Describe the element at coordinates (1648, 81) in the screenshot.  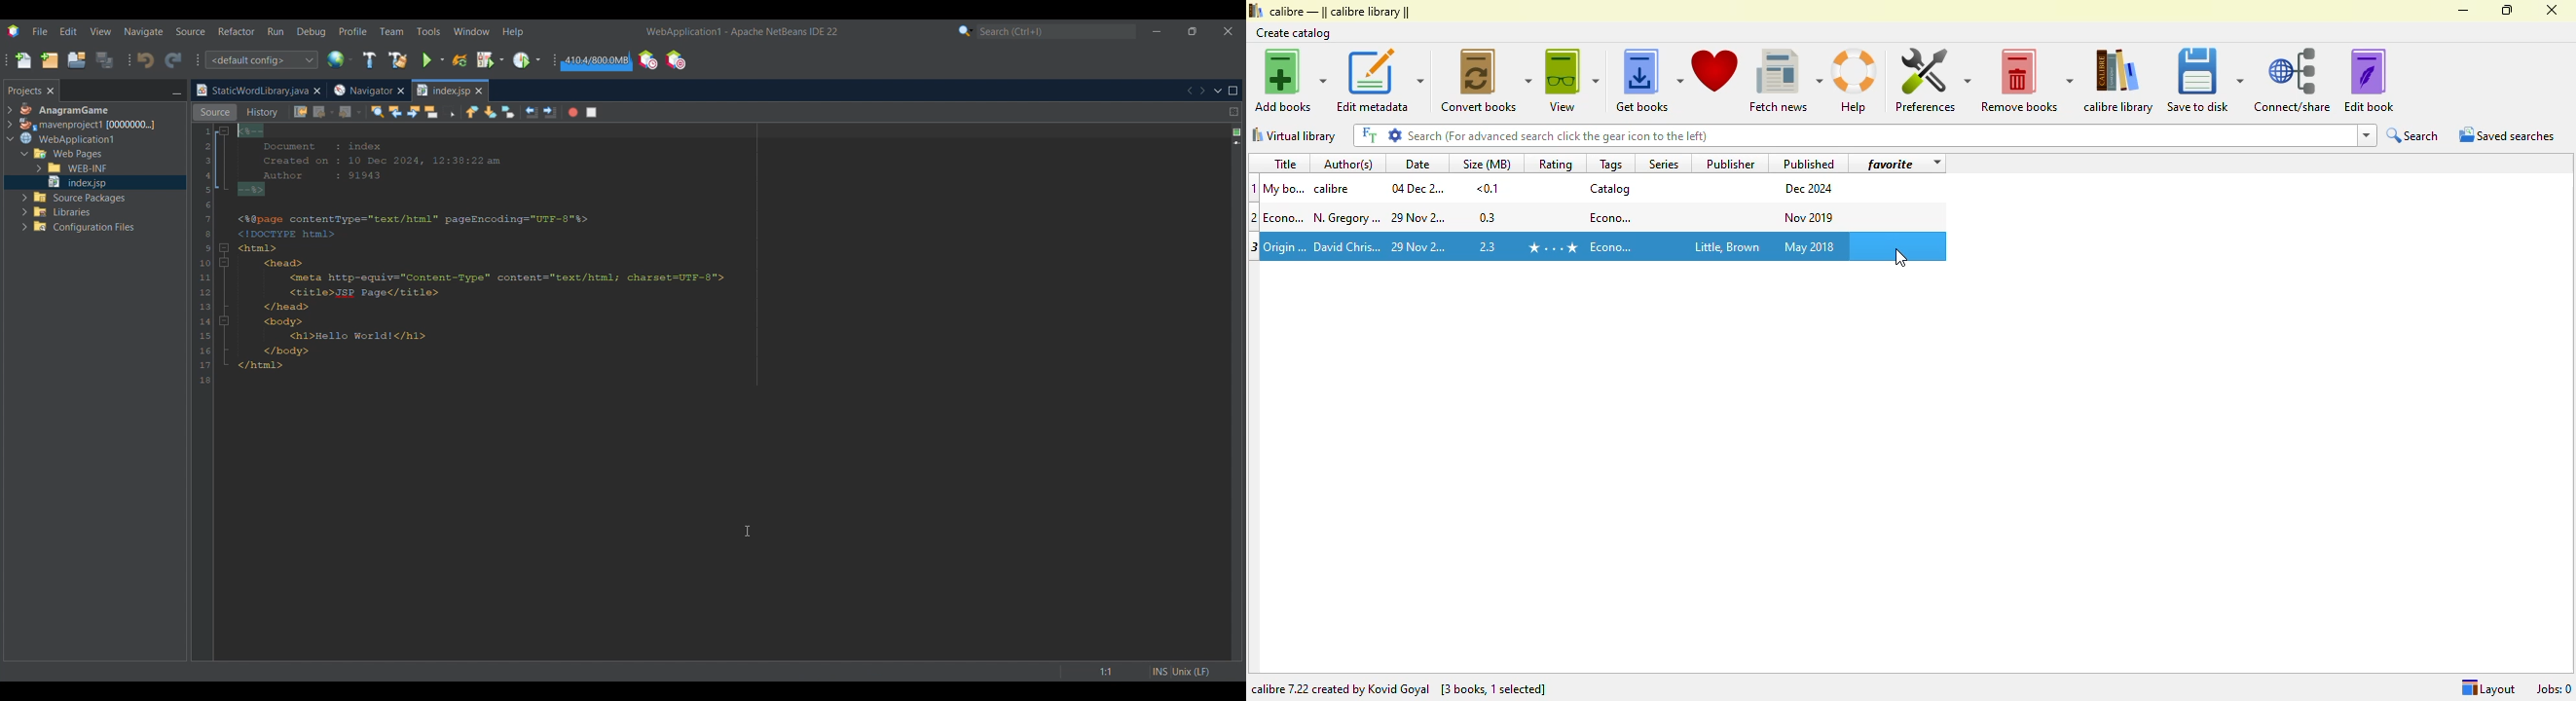
I see `get books` at that location.